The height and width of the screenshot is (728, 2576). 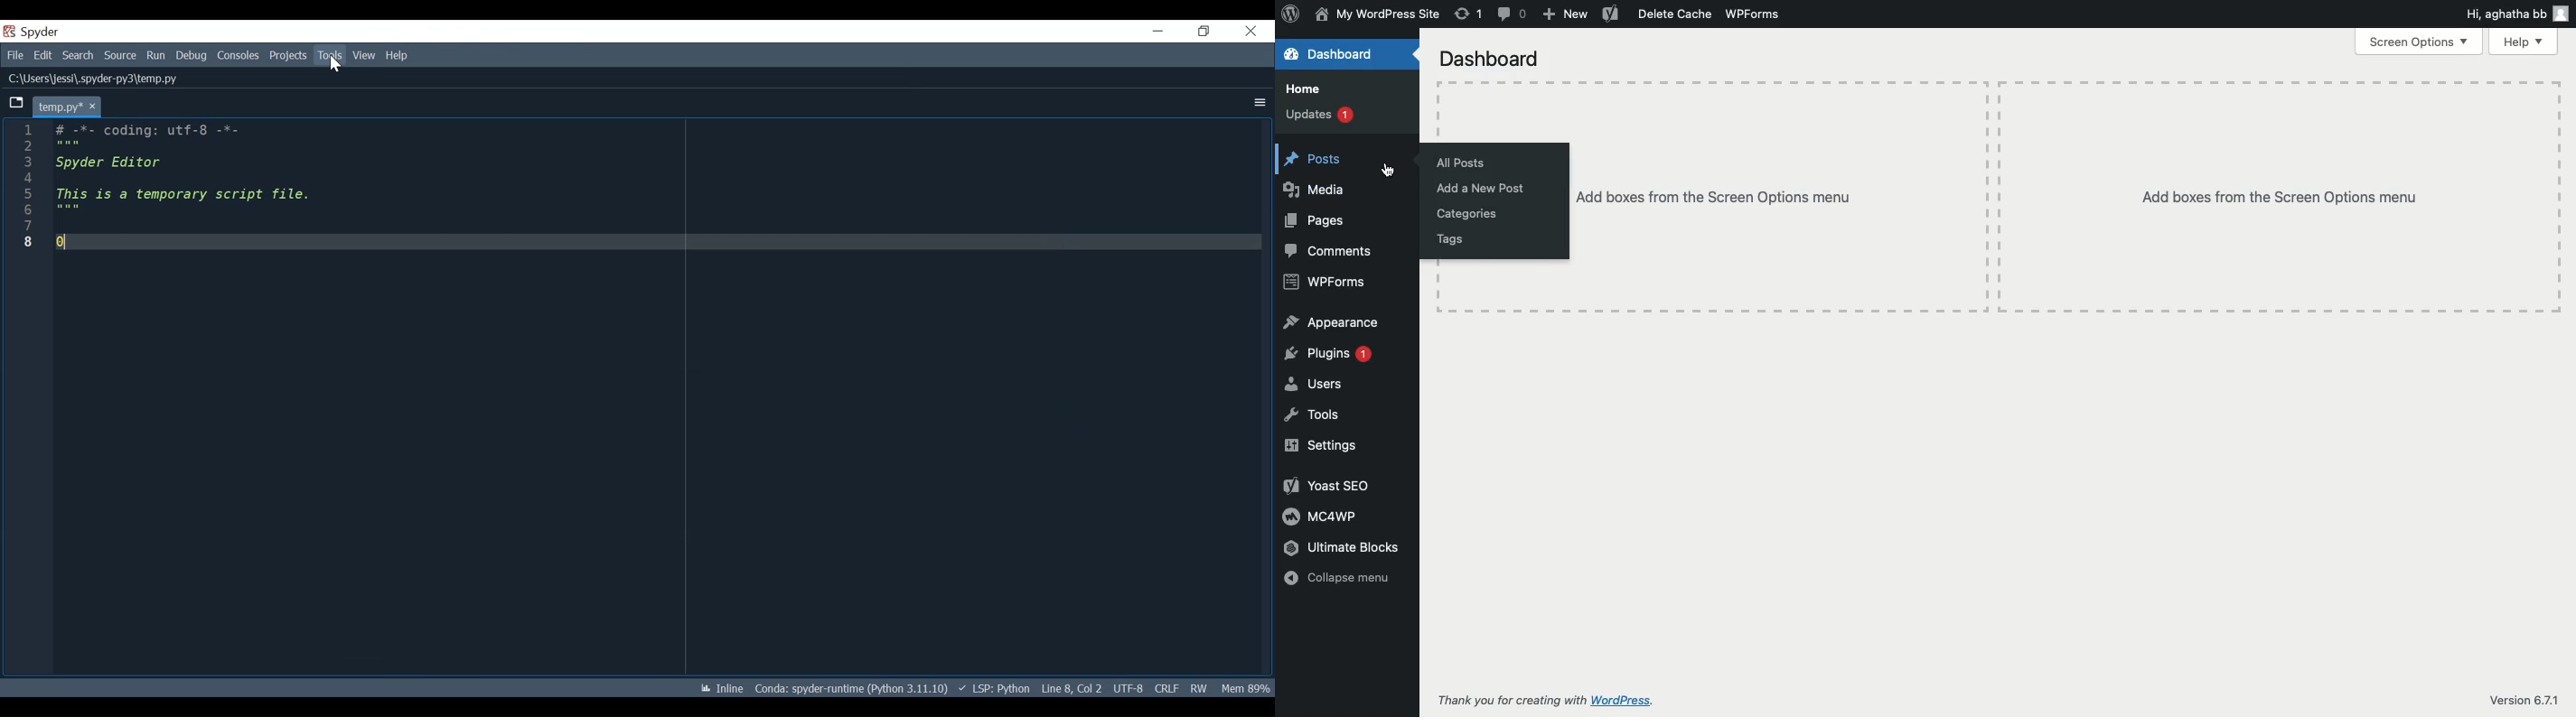 I want to click on Delete Cache, so click(x=1658, y=14).